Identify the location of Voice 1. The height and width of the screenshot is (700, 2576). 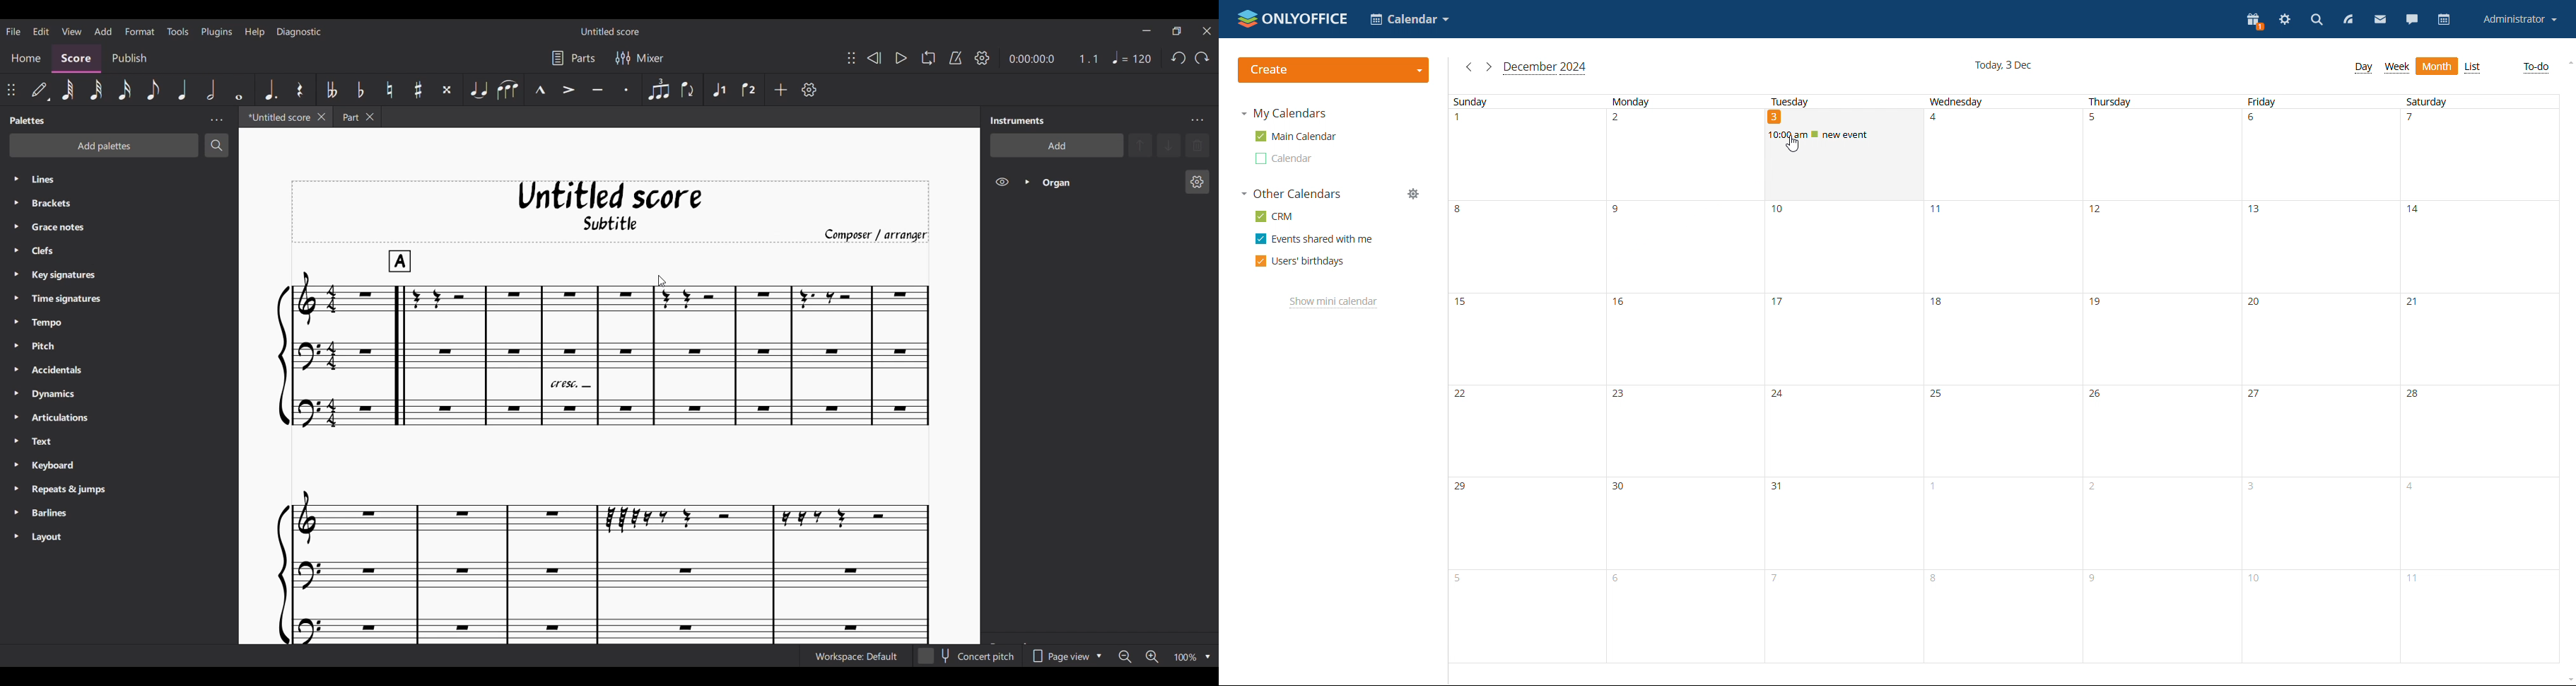
(719, 90).